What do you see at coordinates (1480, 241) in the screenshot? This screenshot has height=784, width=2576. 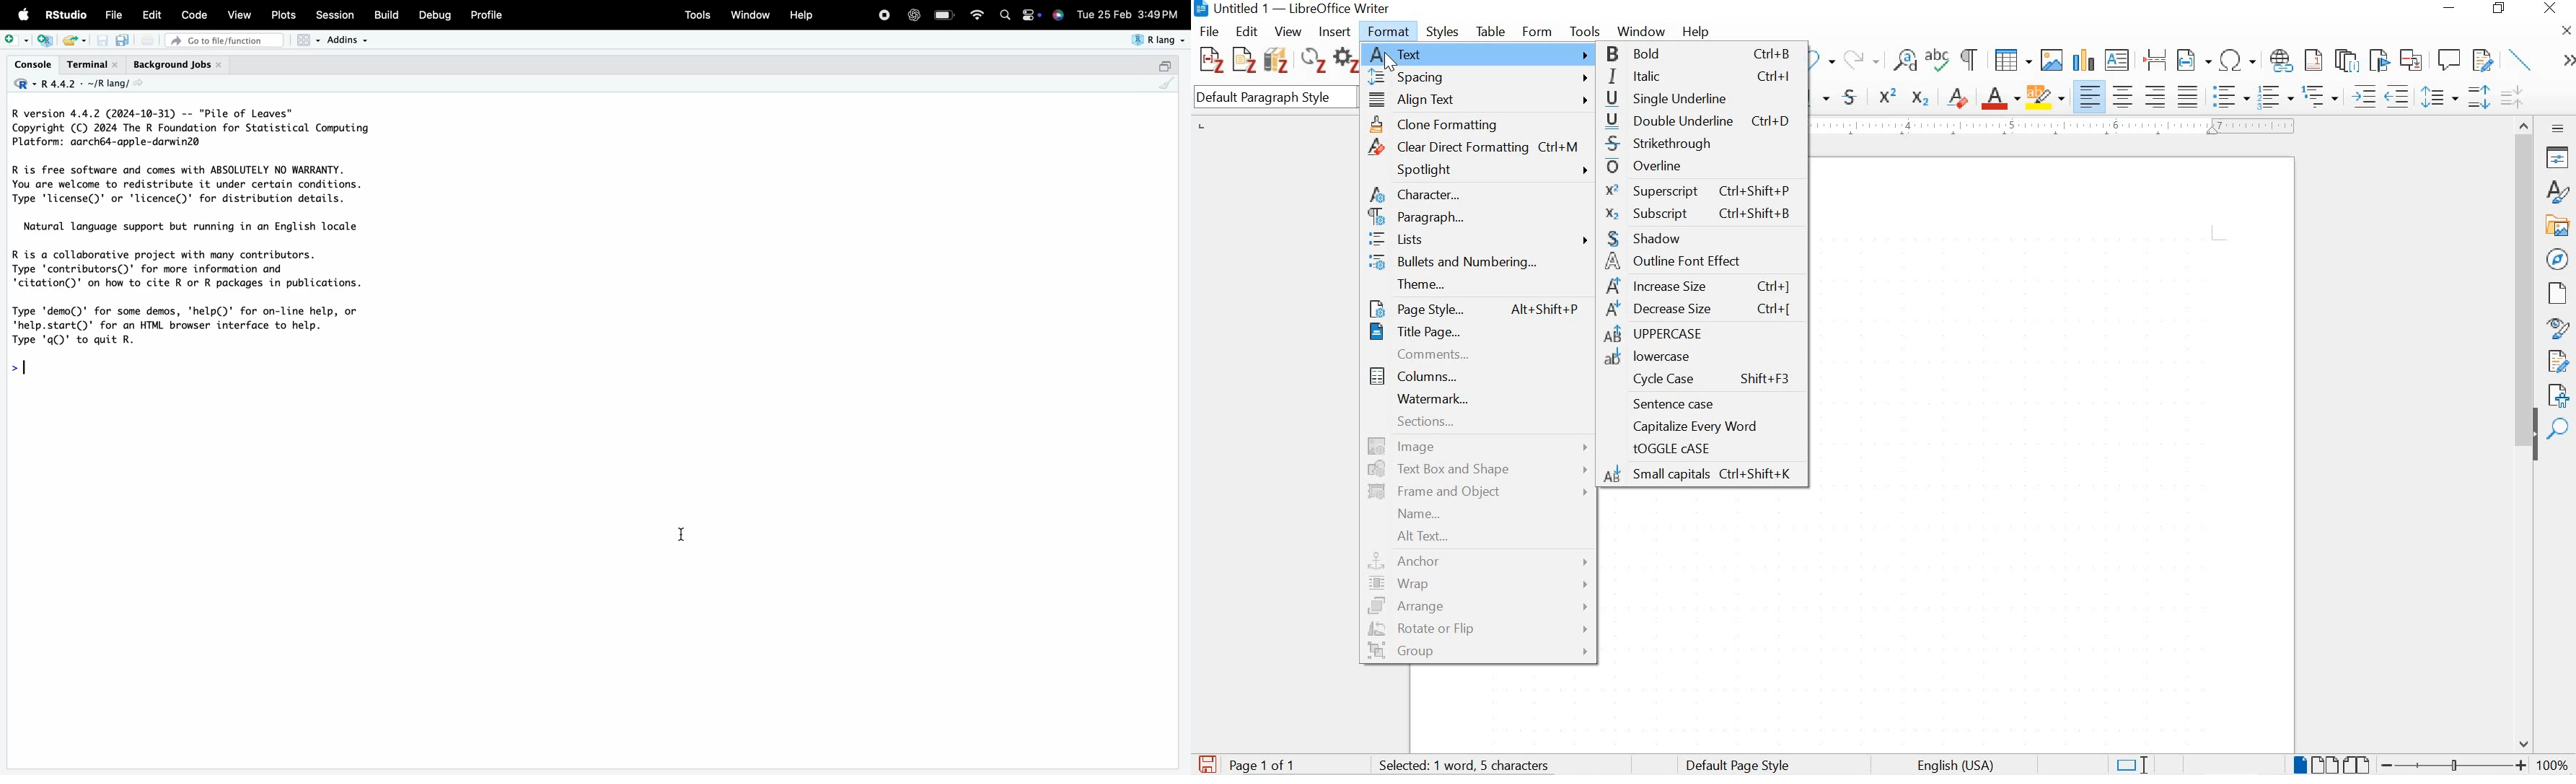 I see `lists` at bounding box center [1480, 241].